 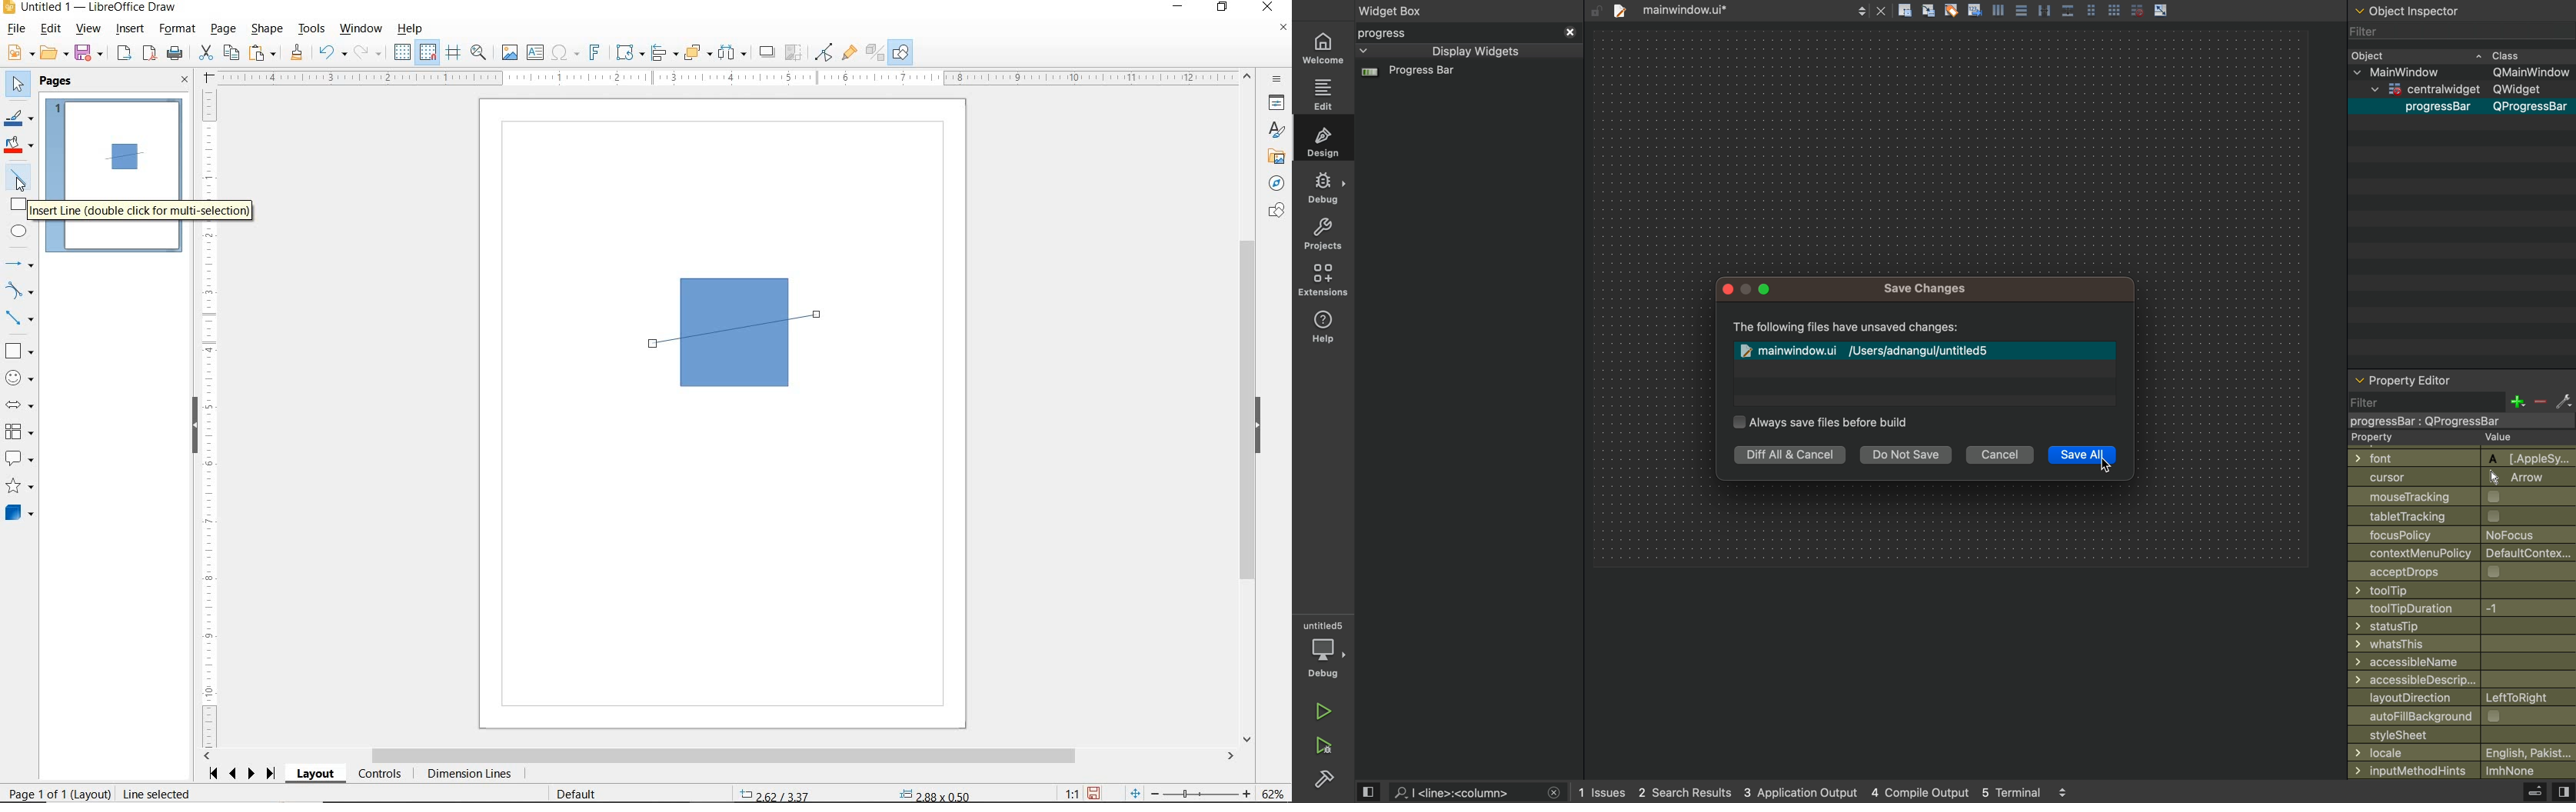 I want to click on cursor, so click(x=2107, y=462).